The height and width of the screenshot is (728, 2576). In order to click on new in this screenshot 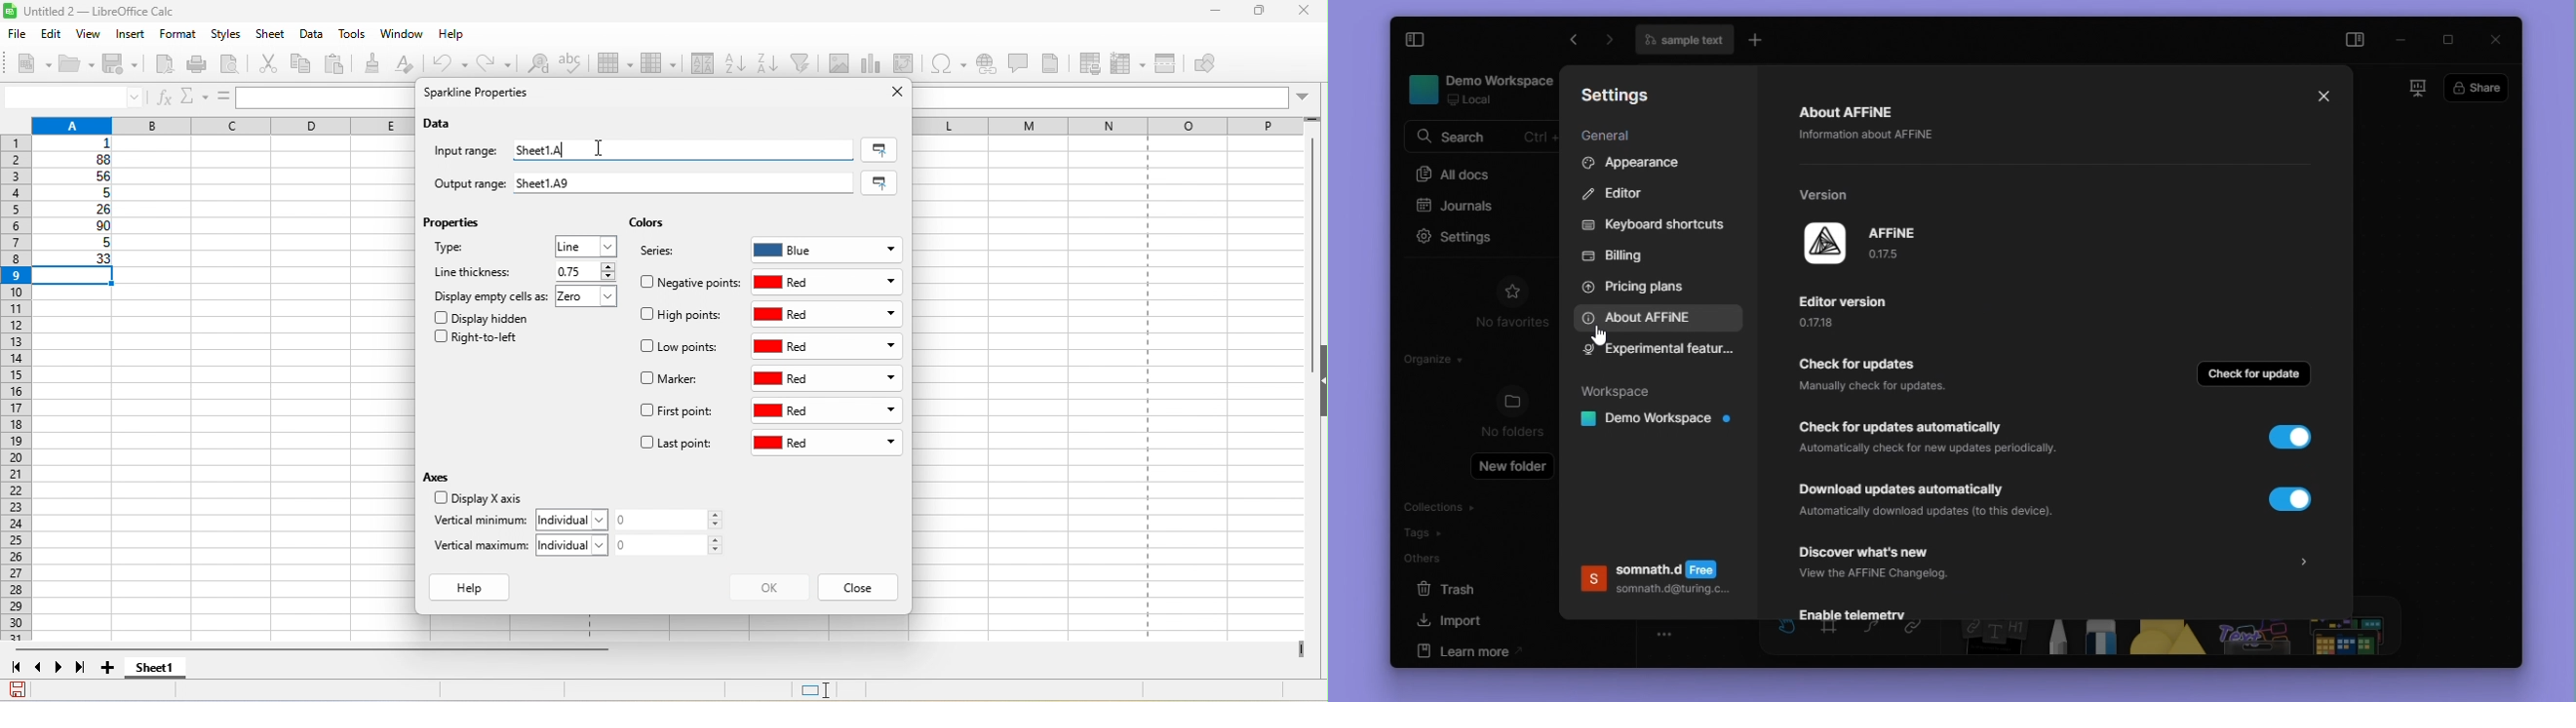, I will do `click(27, 62)`.